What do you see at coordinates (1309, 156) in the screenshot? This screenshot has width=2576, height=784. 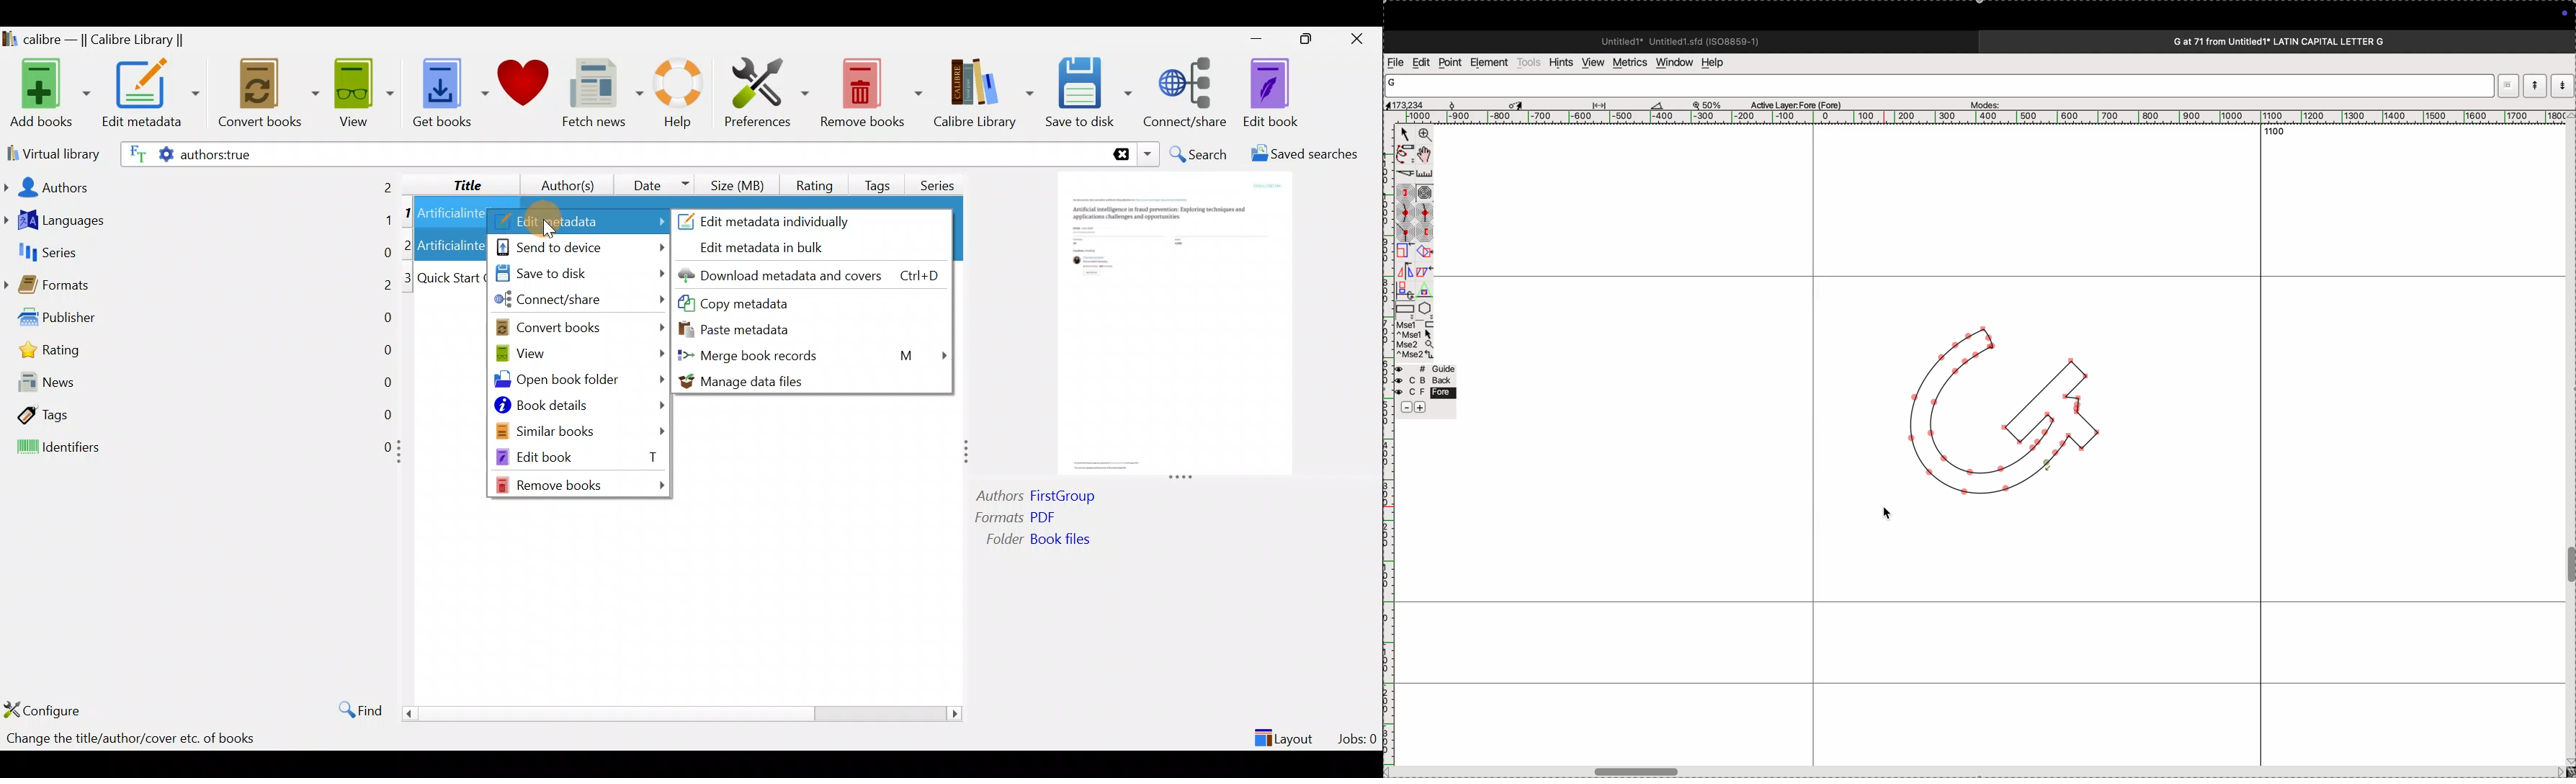 I see `Saved searches` at bounding box center [1309, 156].